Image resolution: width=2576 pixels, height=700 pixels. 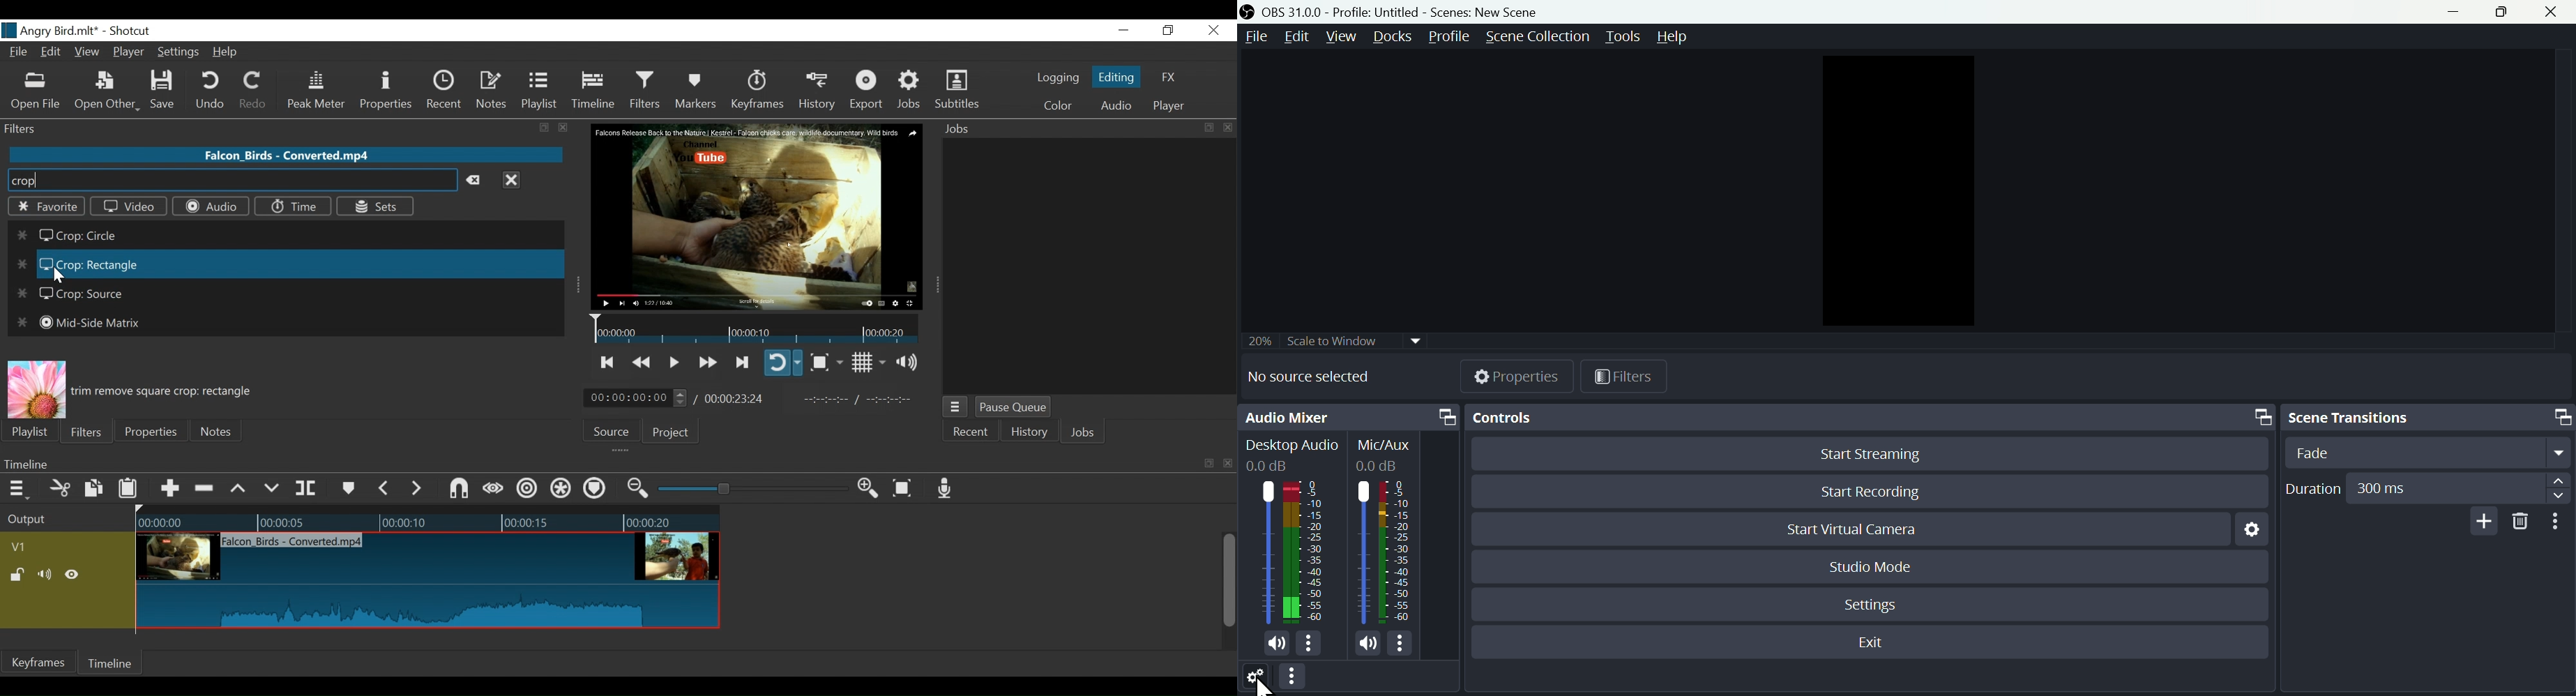 What do you see at coordinates (1396, 555) in the screenshot?
I see `Mic/Aux` at bounding box center [1396, 555].